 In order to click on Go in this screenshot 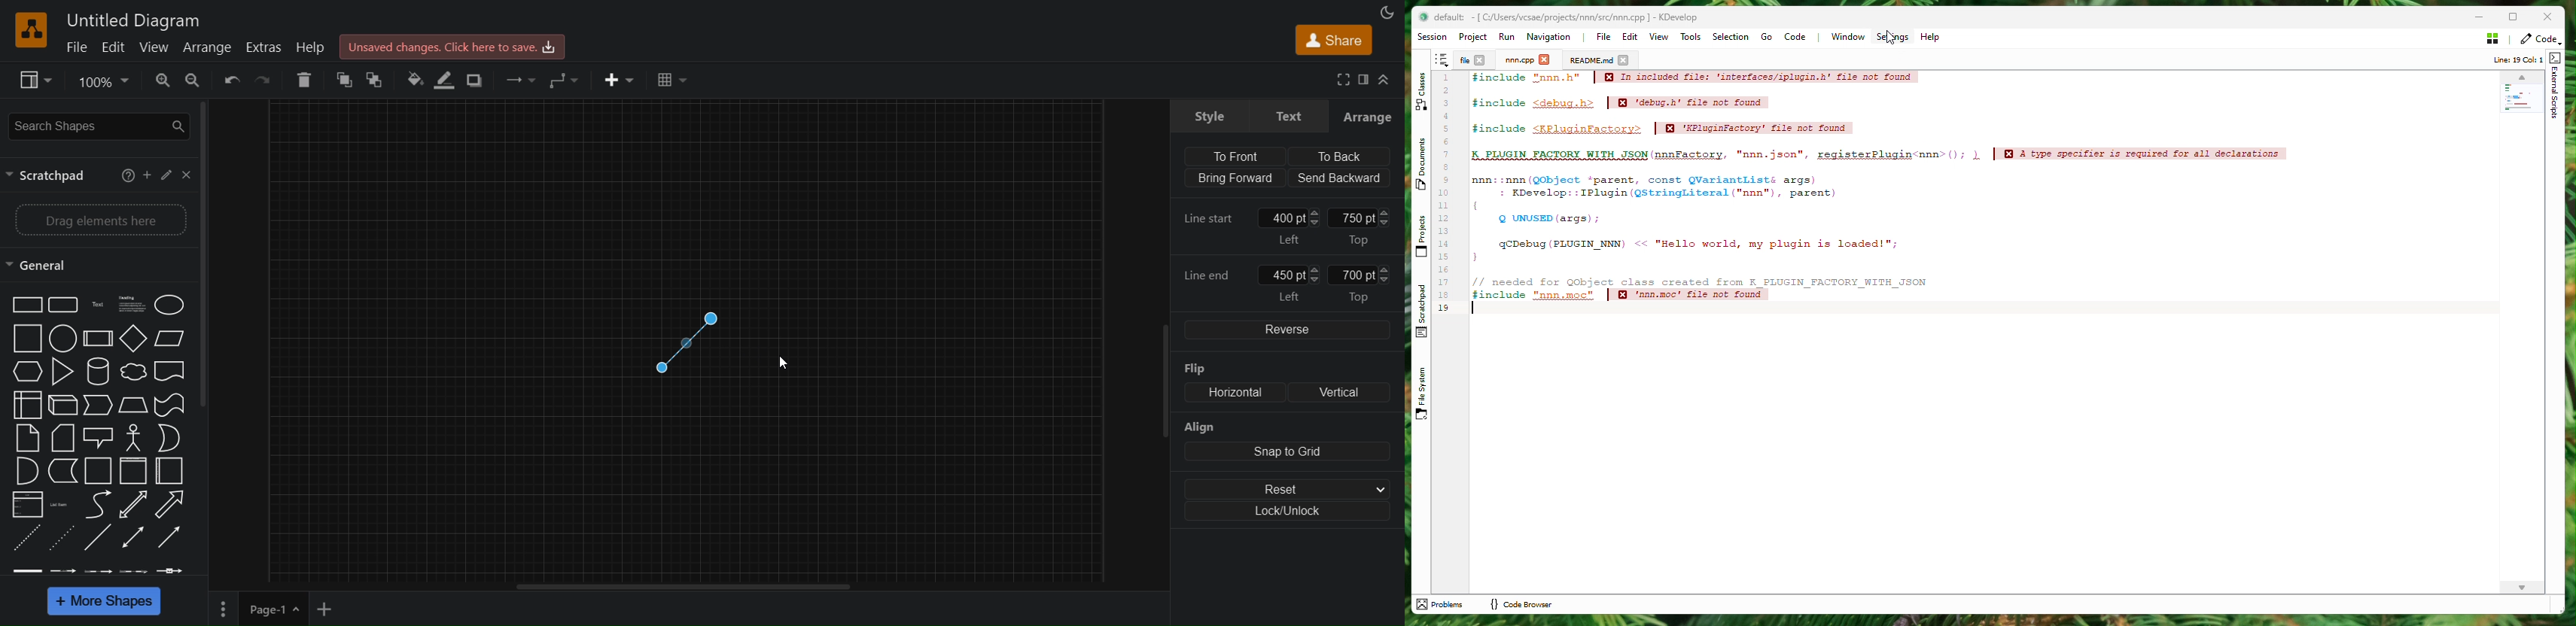, I will do `click(1768, 38)`.